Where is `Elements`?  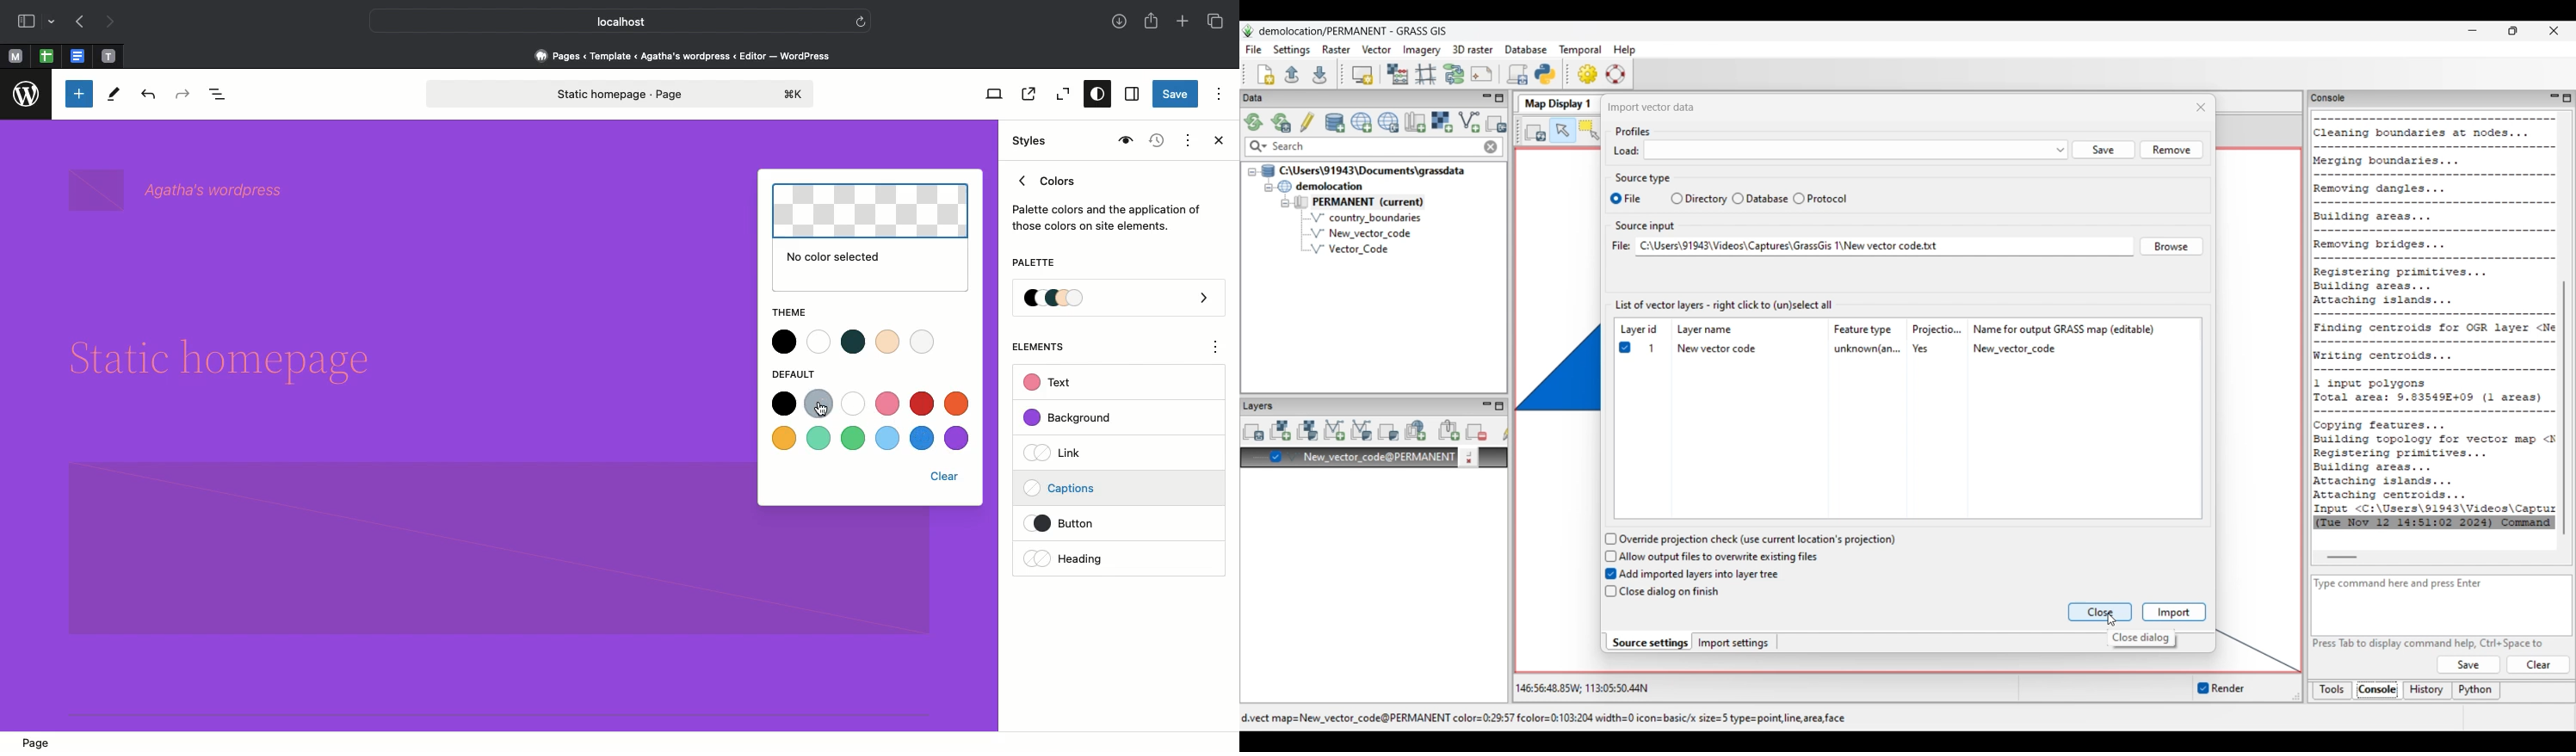 Elements is located at coordinates (1047, 347).